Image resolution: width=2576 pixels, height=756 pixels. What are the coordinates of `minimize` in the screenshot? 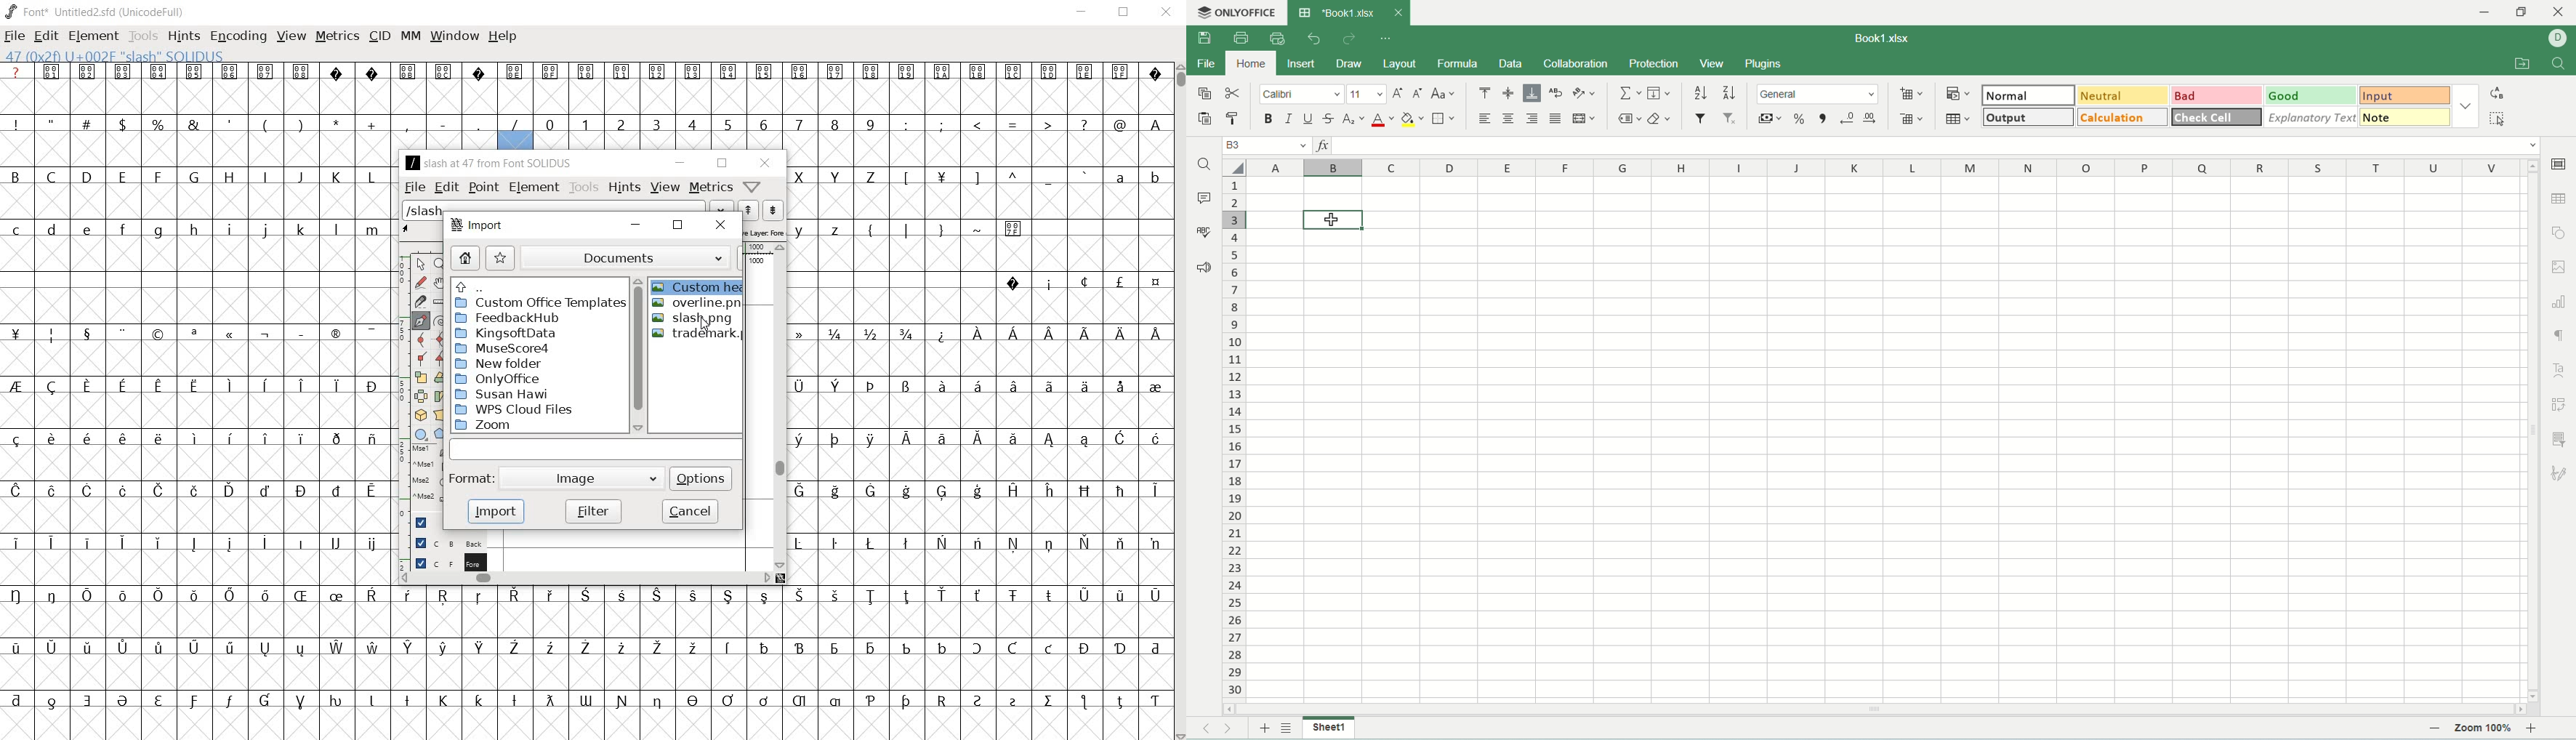 It's located at (2492, 13).